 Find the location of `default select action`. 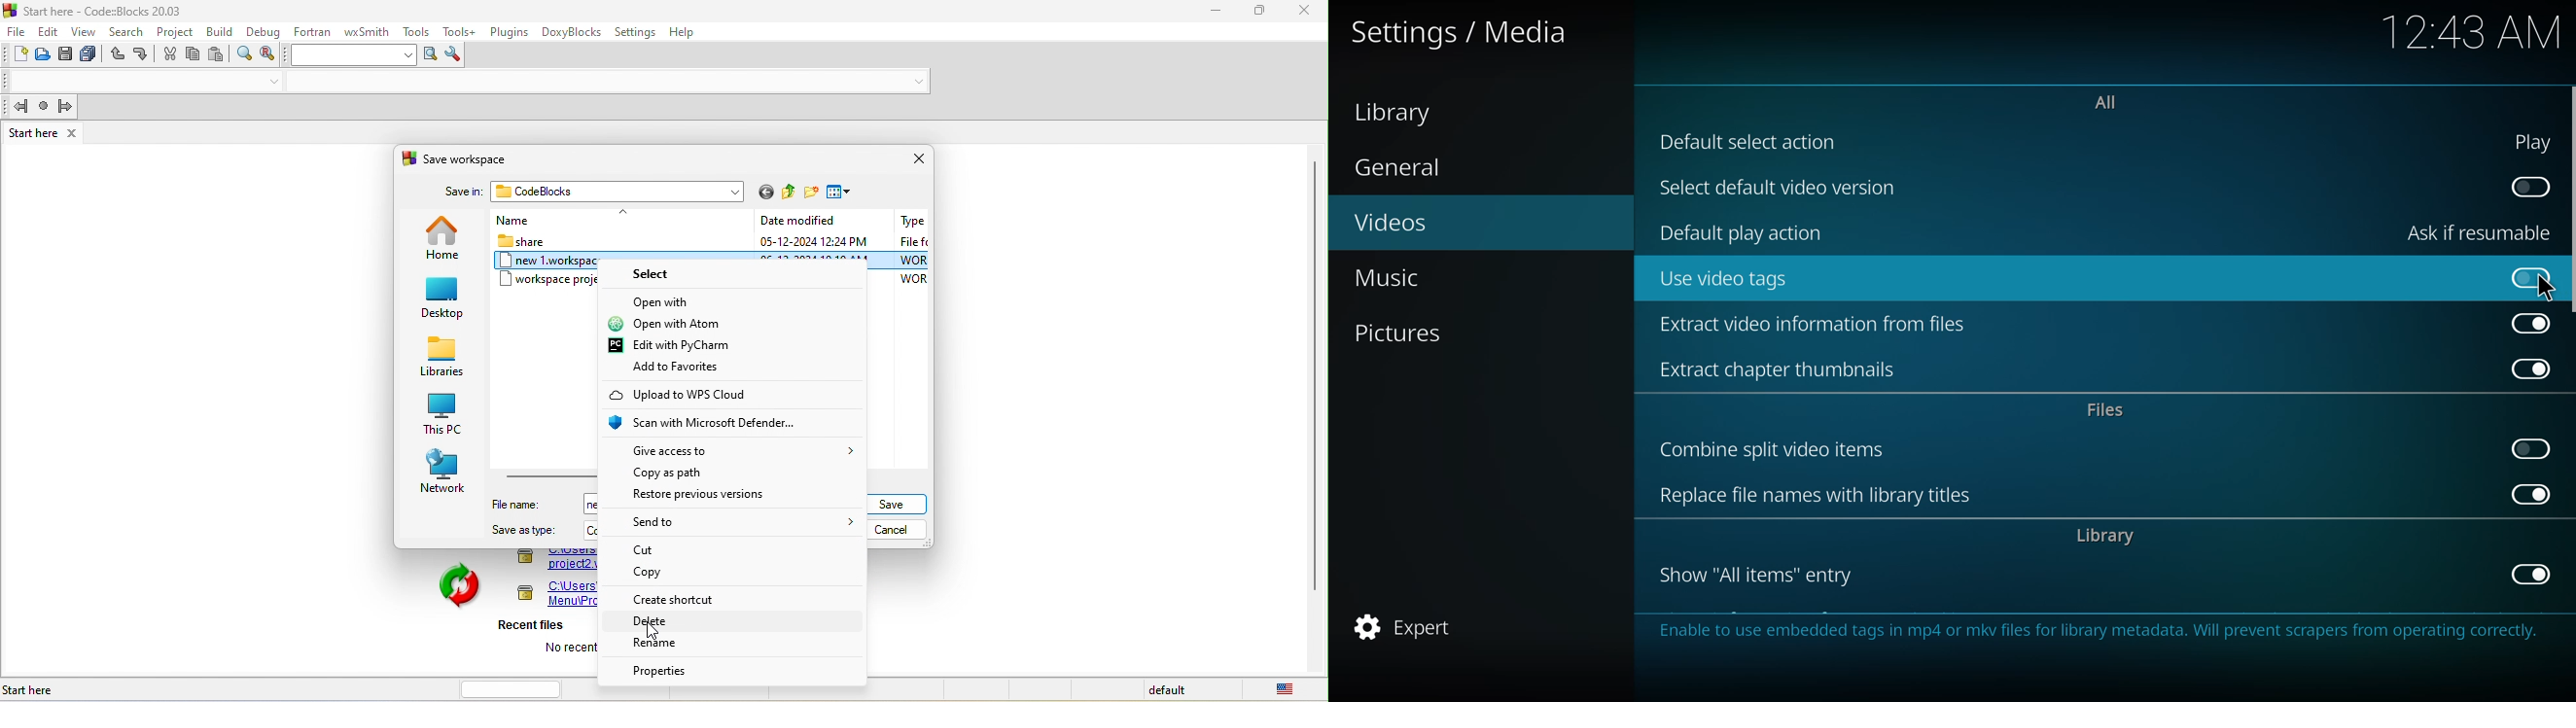

default select action is located at coordinates (1754, 142).